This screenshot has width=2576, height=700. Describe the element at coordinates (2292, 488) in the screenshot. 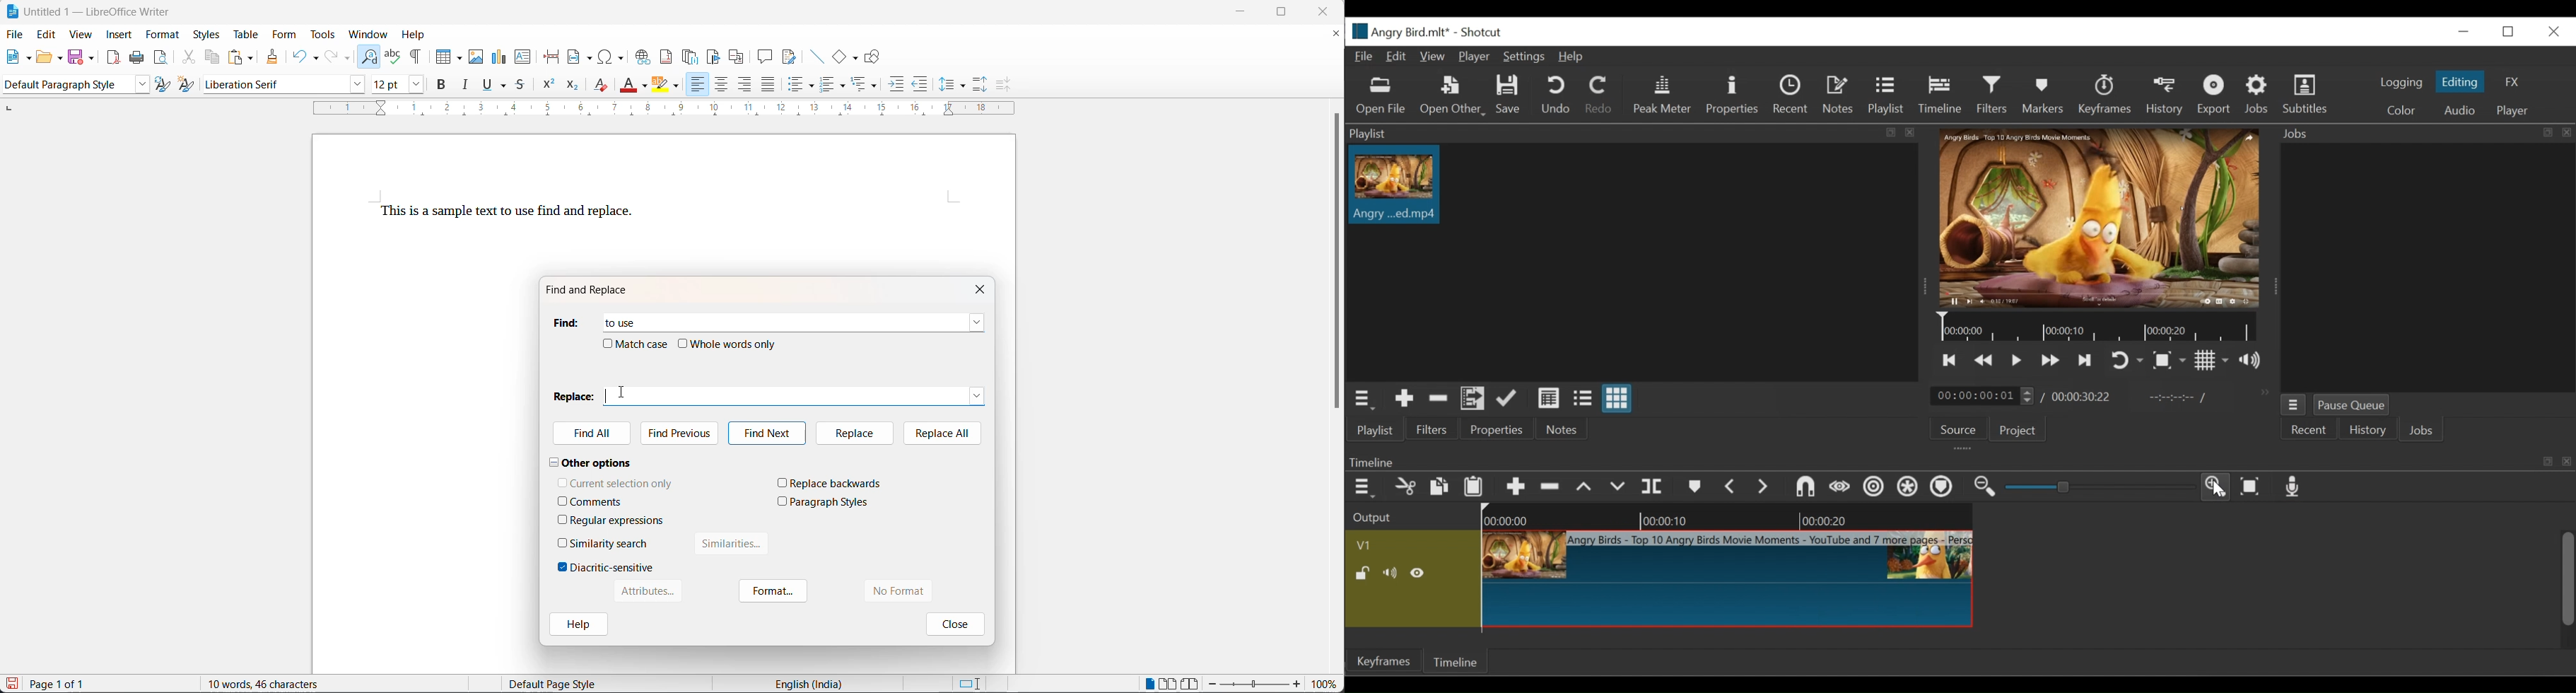

I see `Record audio` at that location.